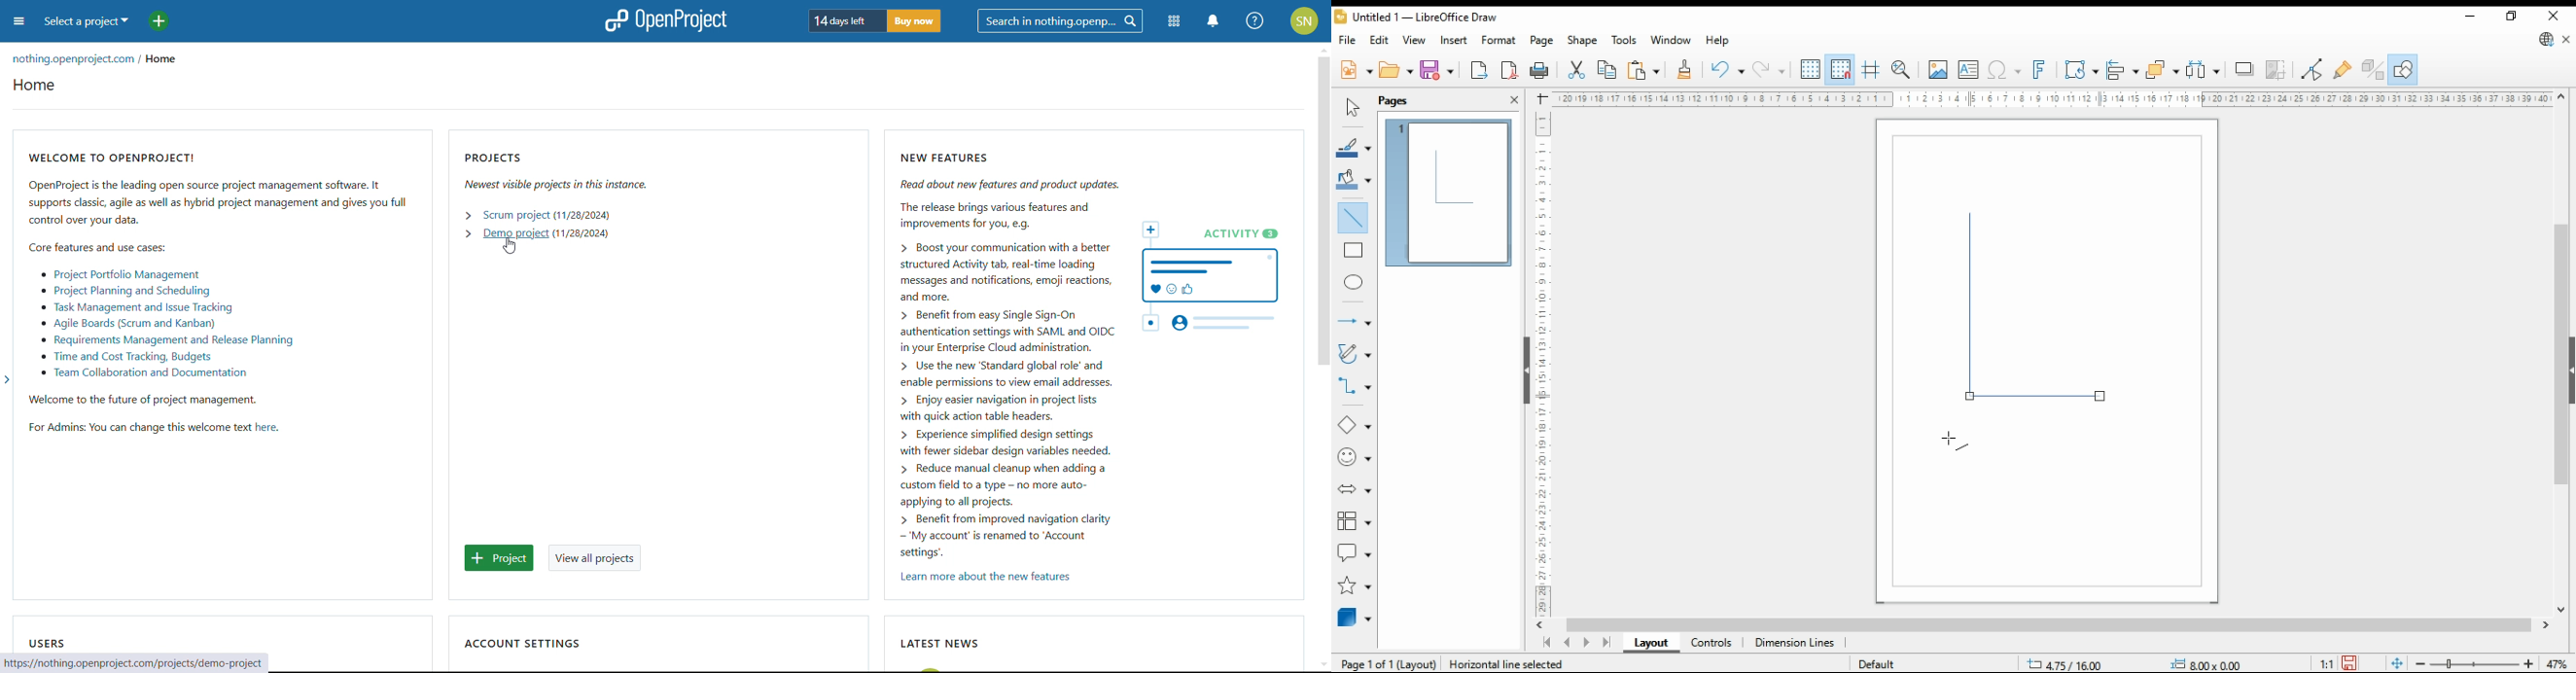  What do you see at coordinates (1382, 42) in the screenshot?
I see `edit` at bounding box center [1382, 42].